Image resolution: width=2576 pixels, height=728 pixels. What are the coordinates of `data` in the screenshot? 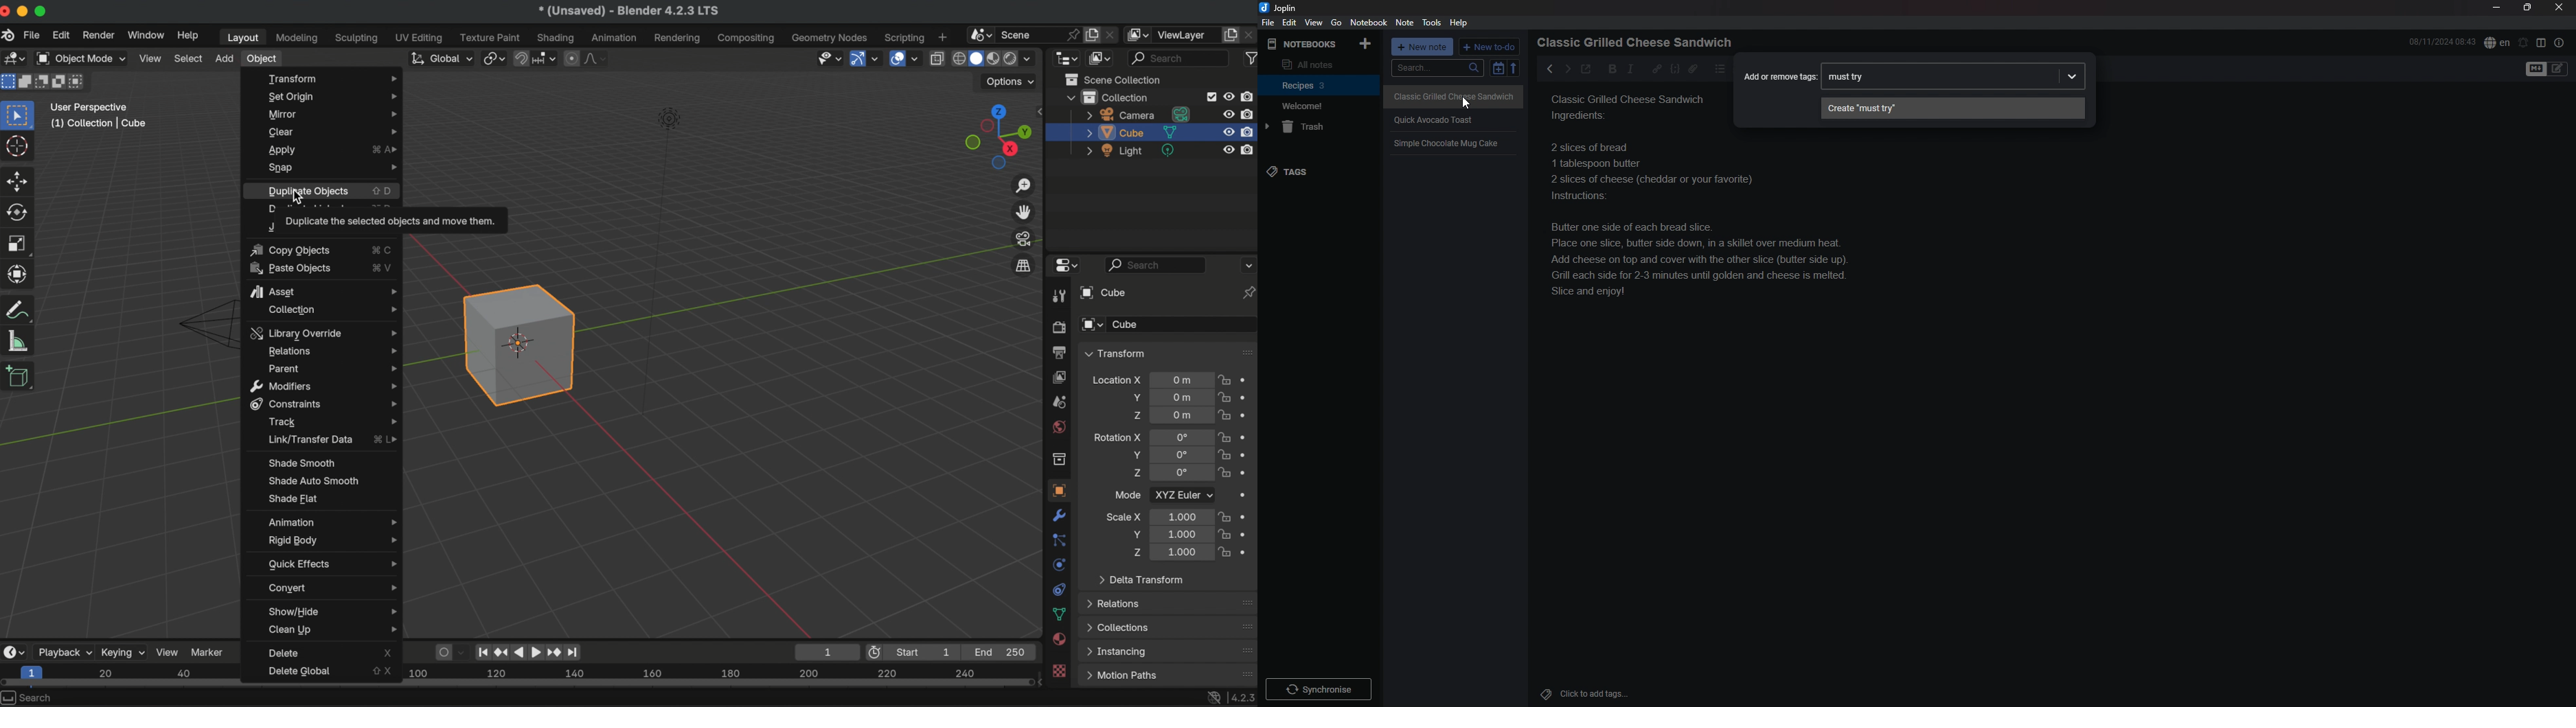 It's located at (1060, 614).